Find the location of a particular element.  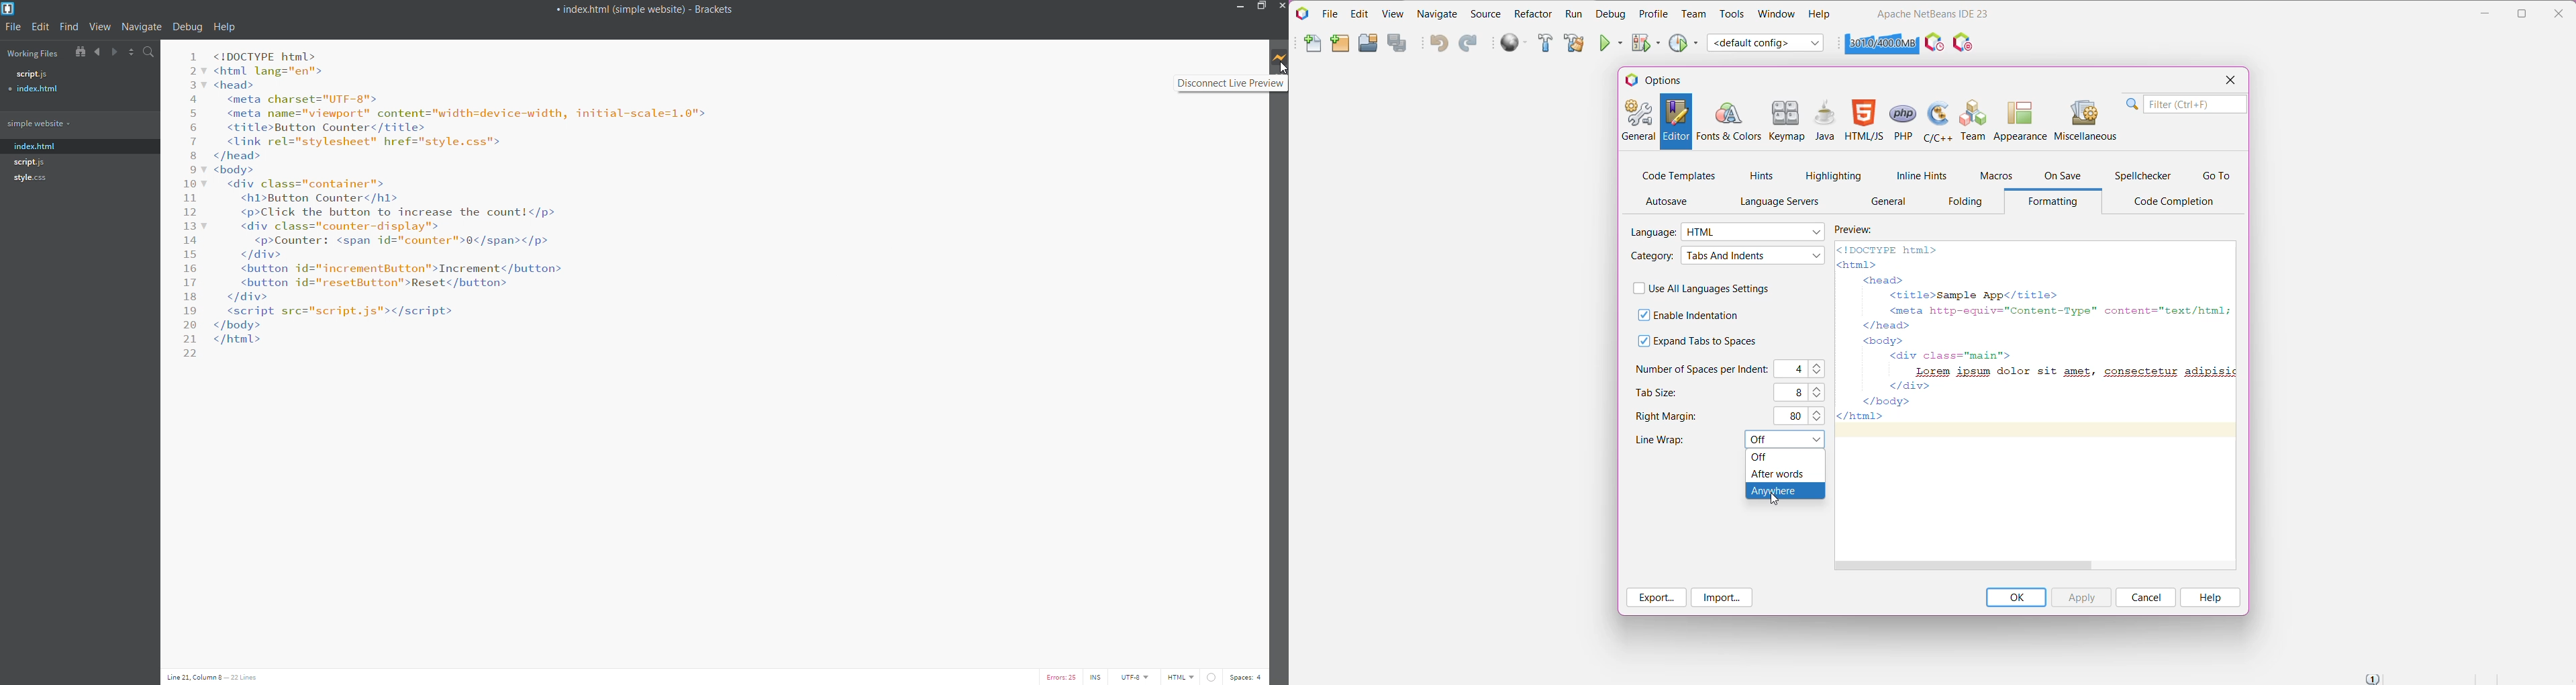

linter editor is located at coordinates (1211, 677).